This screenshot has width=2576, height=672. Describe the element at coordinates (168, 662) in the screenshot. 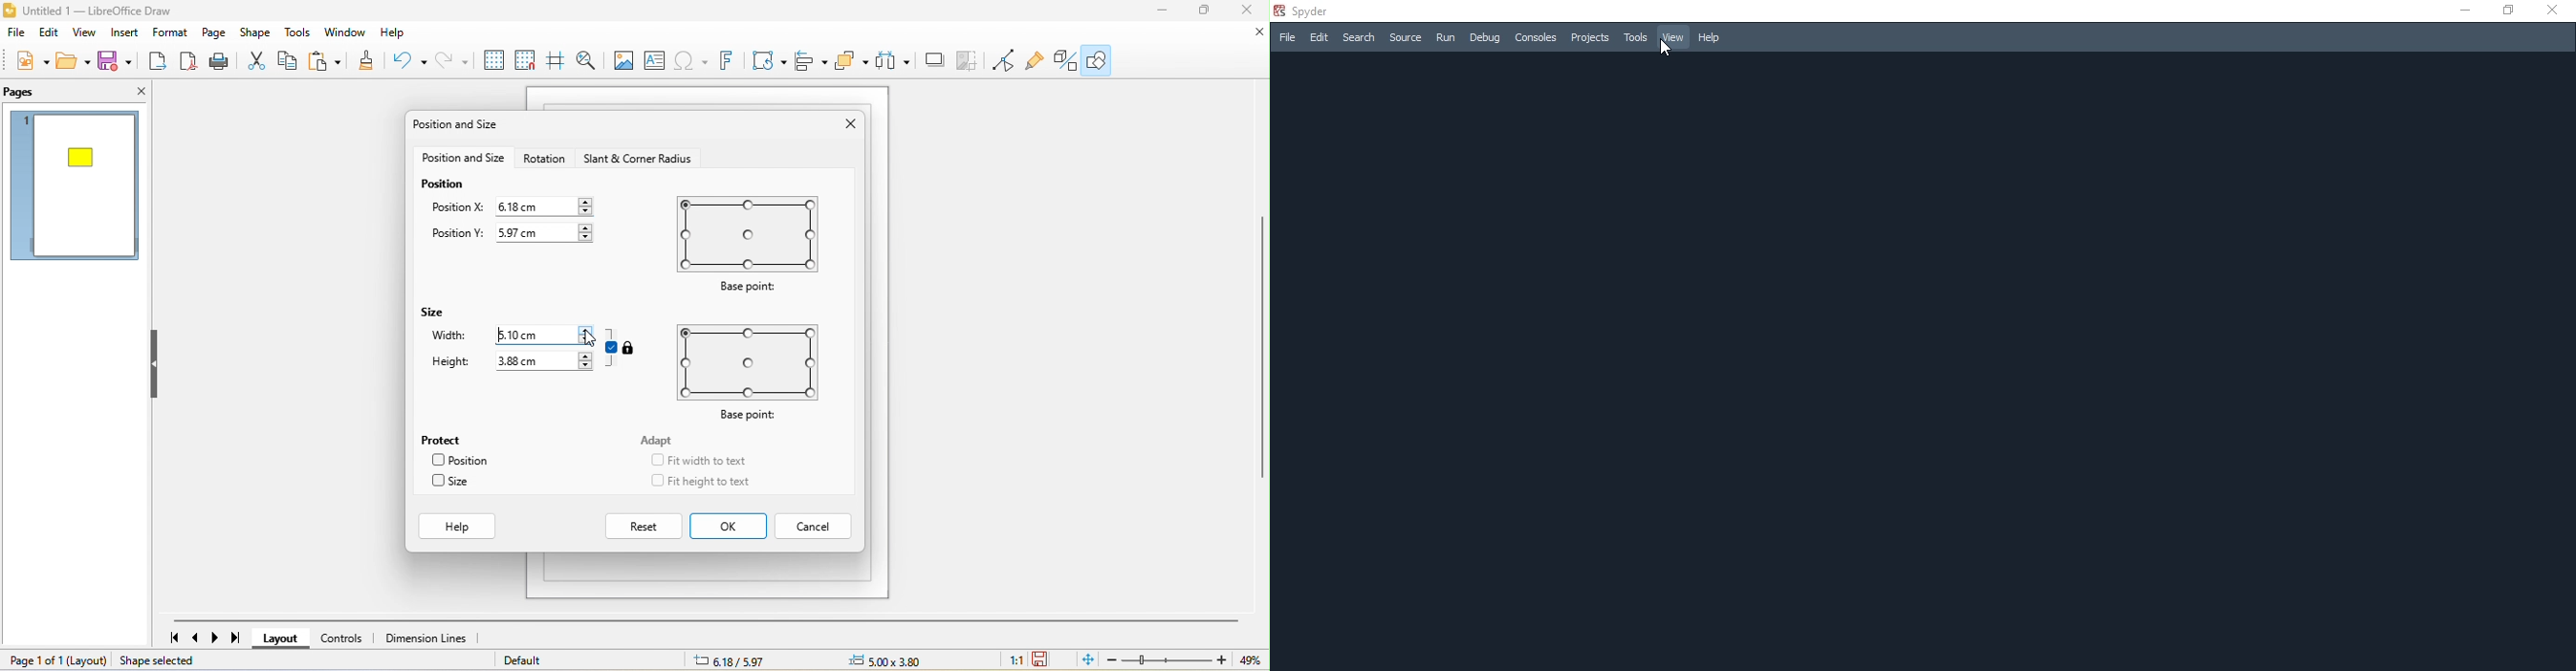

I see `shape selected` at that location.